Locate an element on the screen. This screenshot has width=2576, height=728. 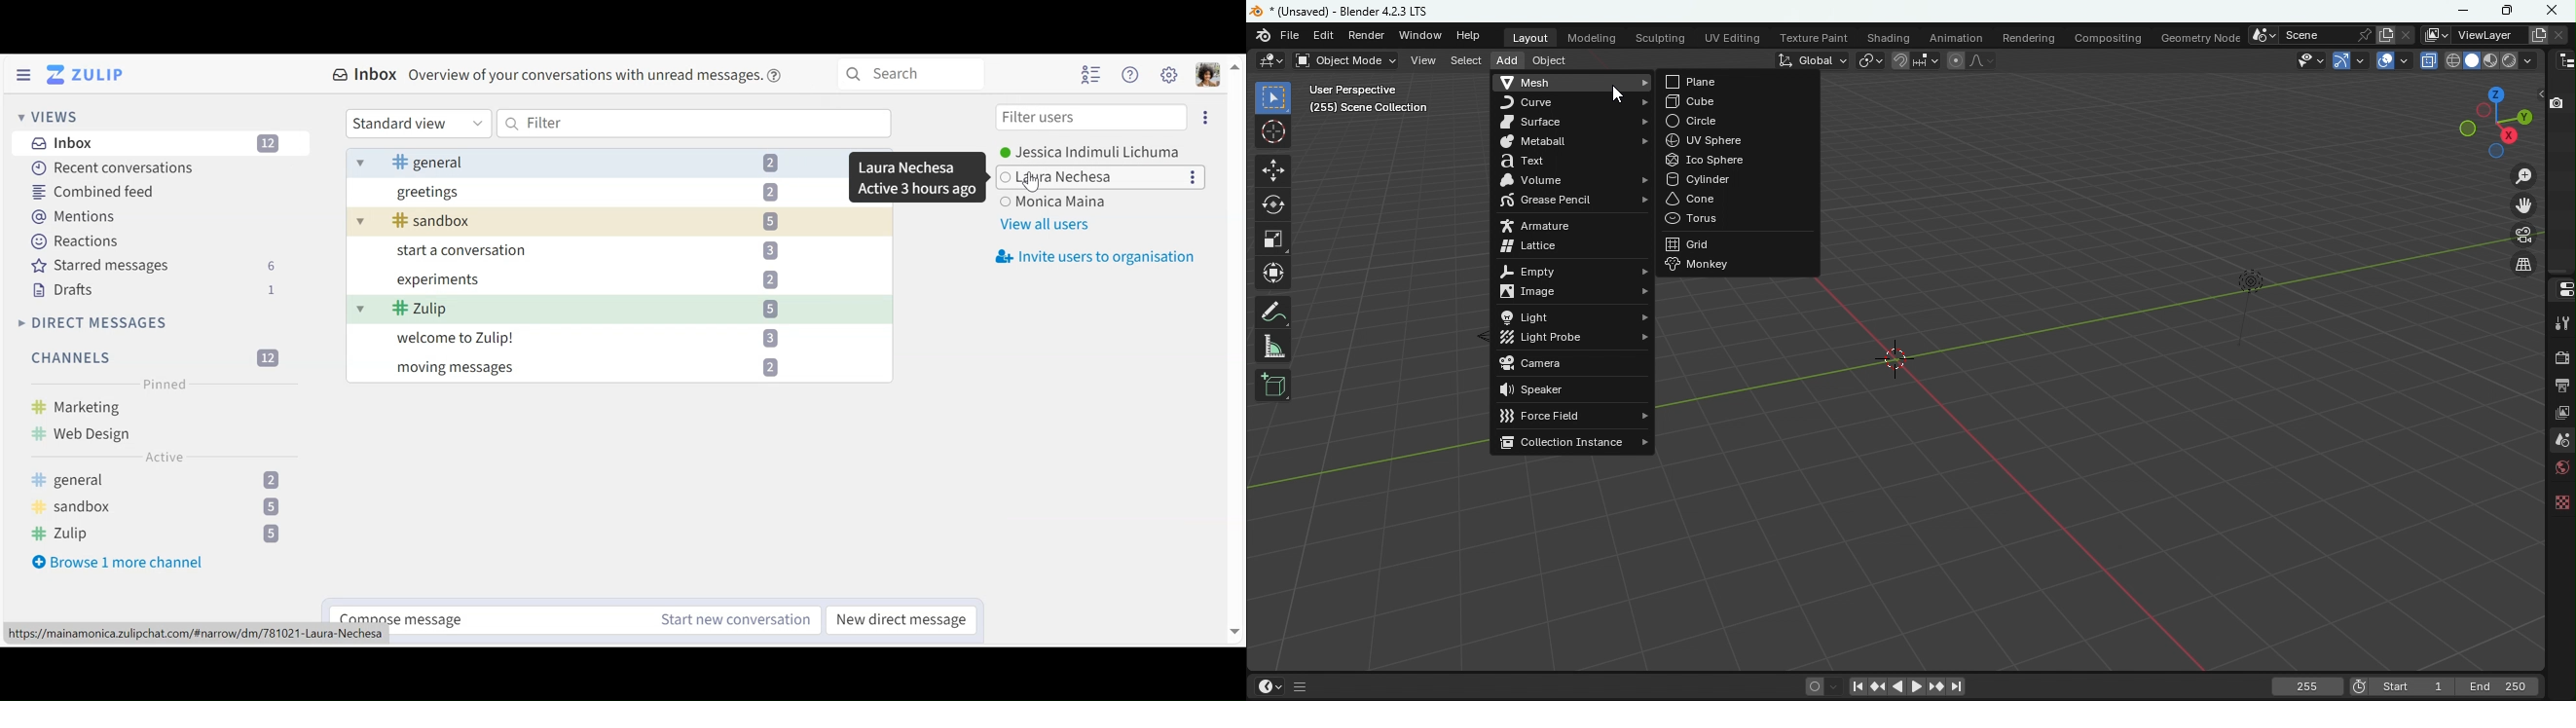
Invite users to organisation is located at coordinates (1089, 257).